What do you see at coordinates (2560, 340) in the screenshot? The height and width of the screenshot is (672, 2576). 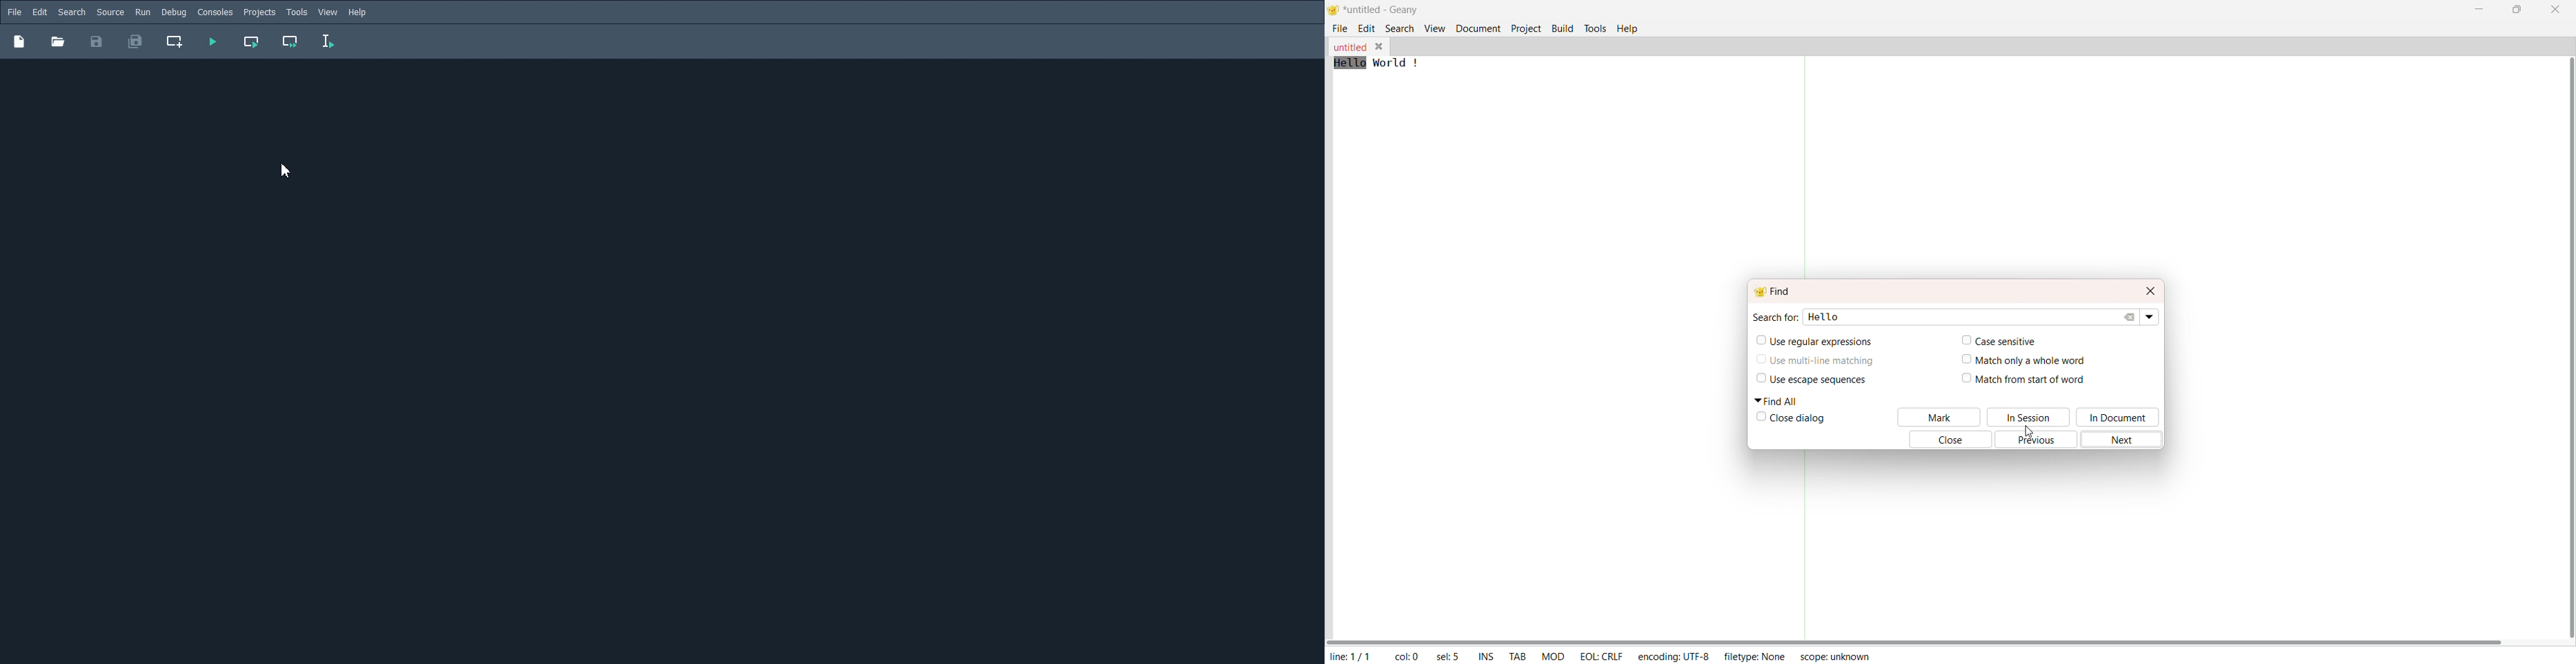 I see `Vertical Horizontal Bar` at bounding box center [2560, 340].